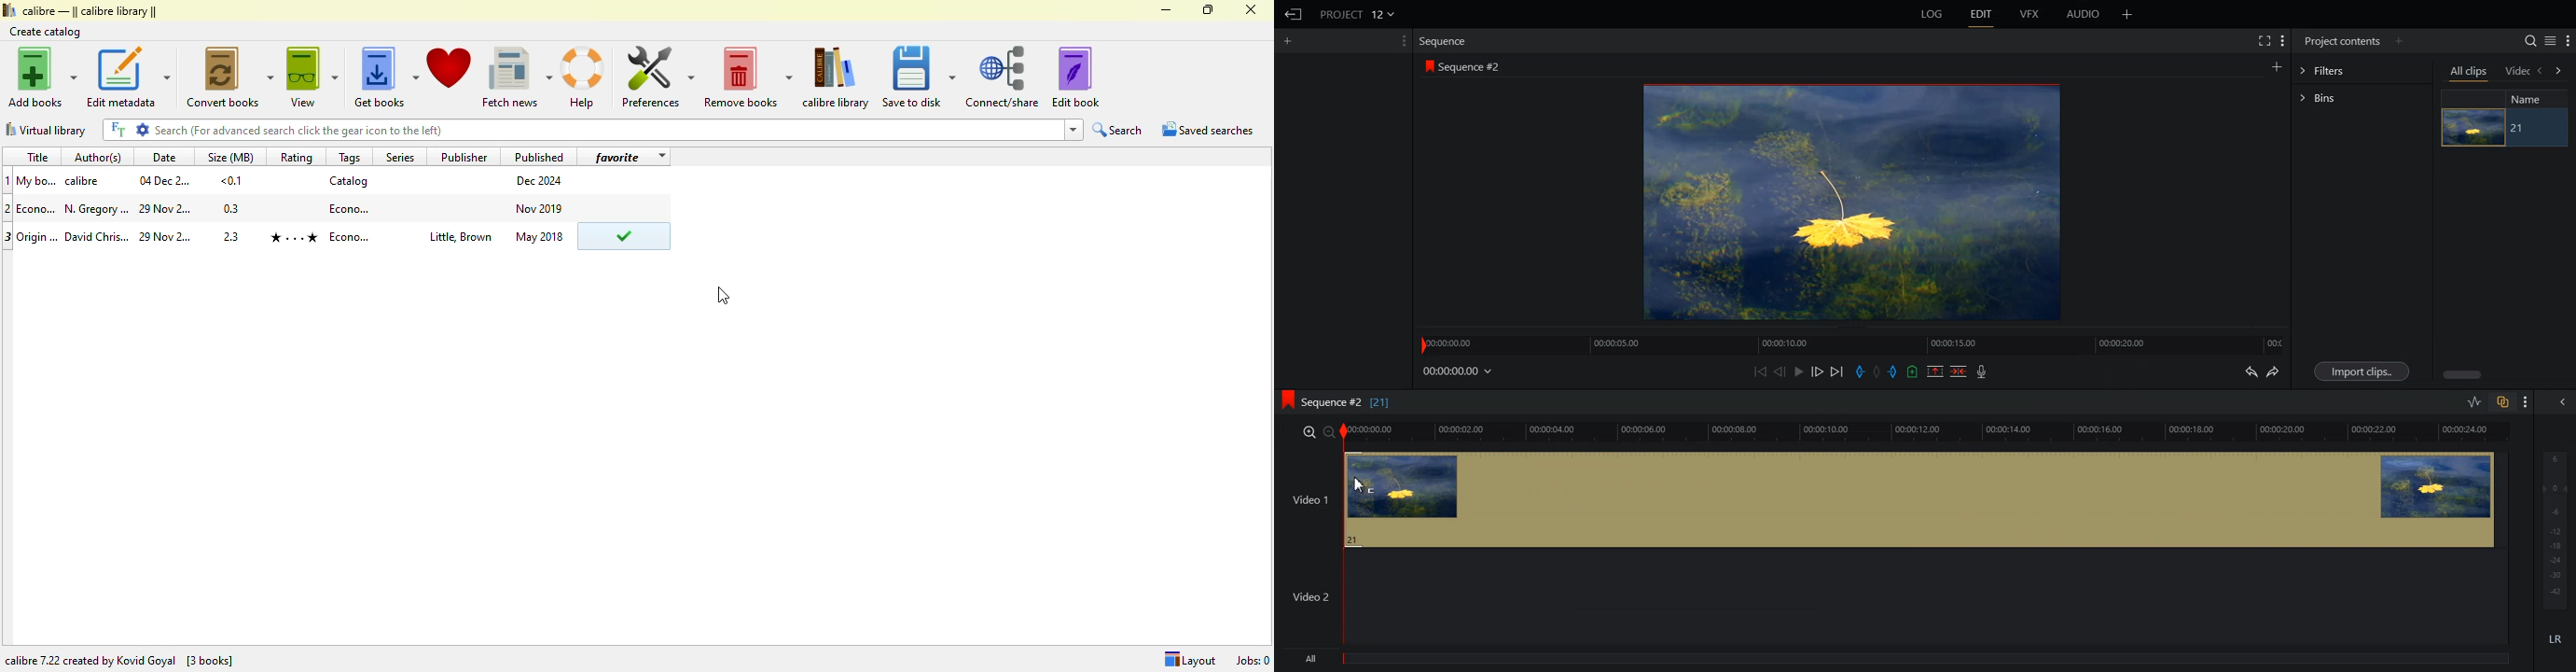 This screenshot has height=672, width=2576. Describe the element at coordinates (1250, 9) in the screenshot. I see `close` at that location.